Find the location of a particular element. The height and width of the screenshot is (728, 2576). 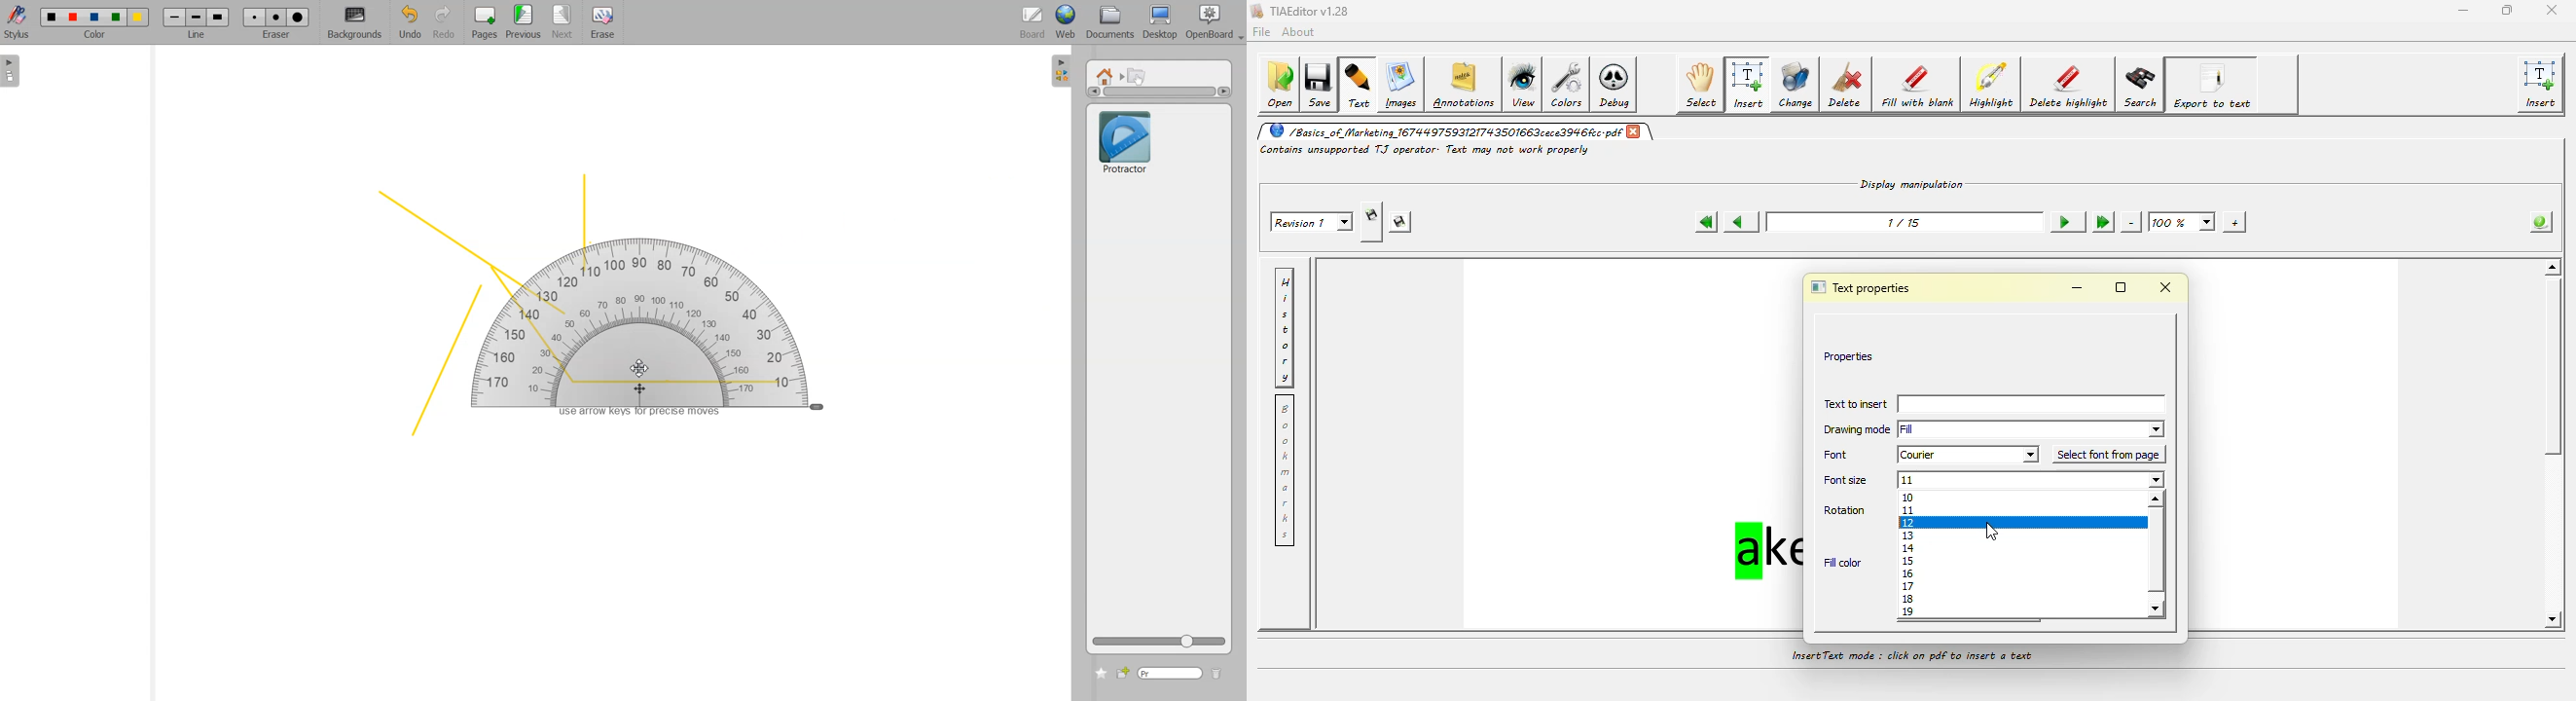

zoom in is located at coordinates (2231, 221).